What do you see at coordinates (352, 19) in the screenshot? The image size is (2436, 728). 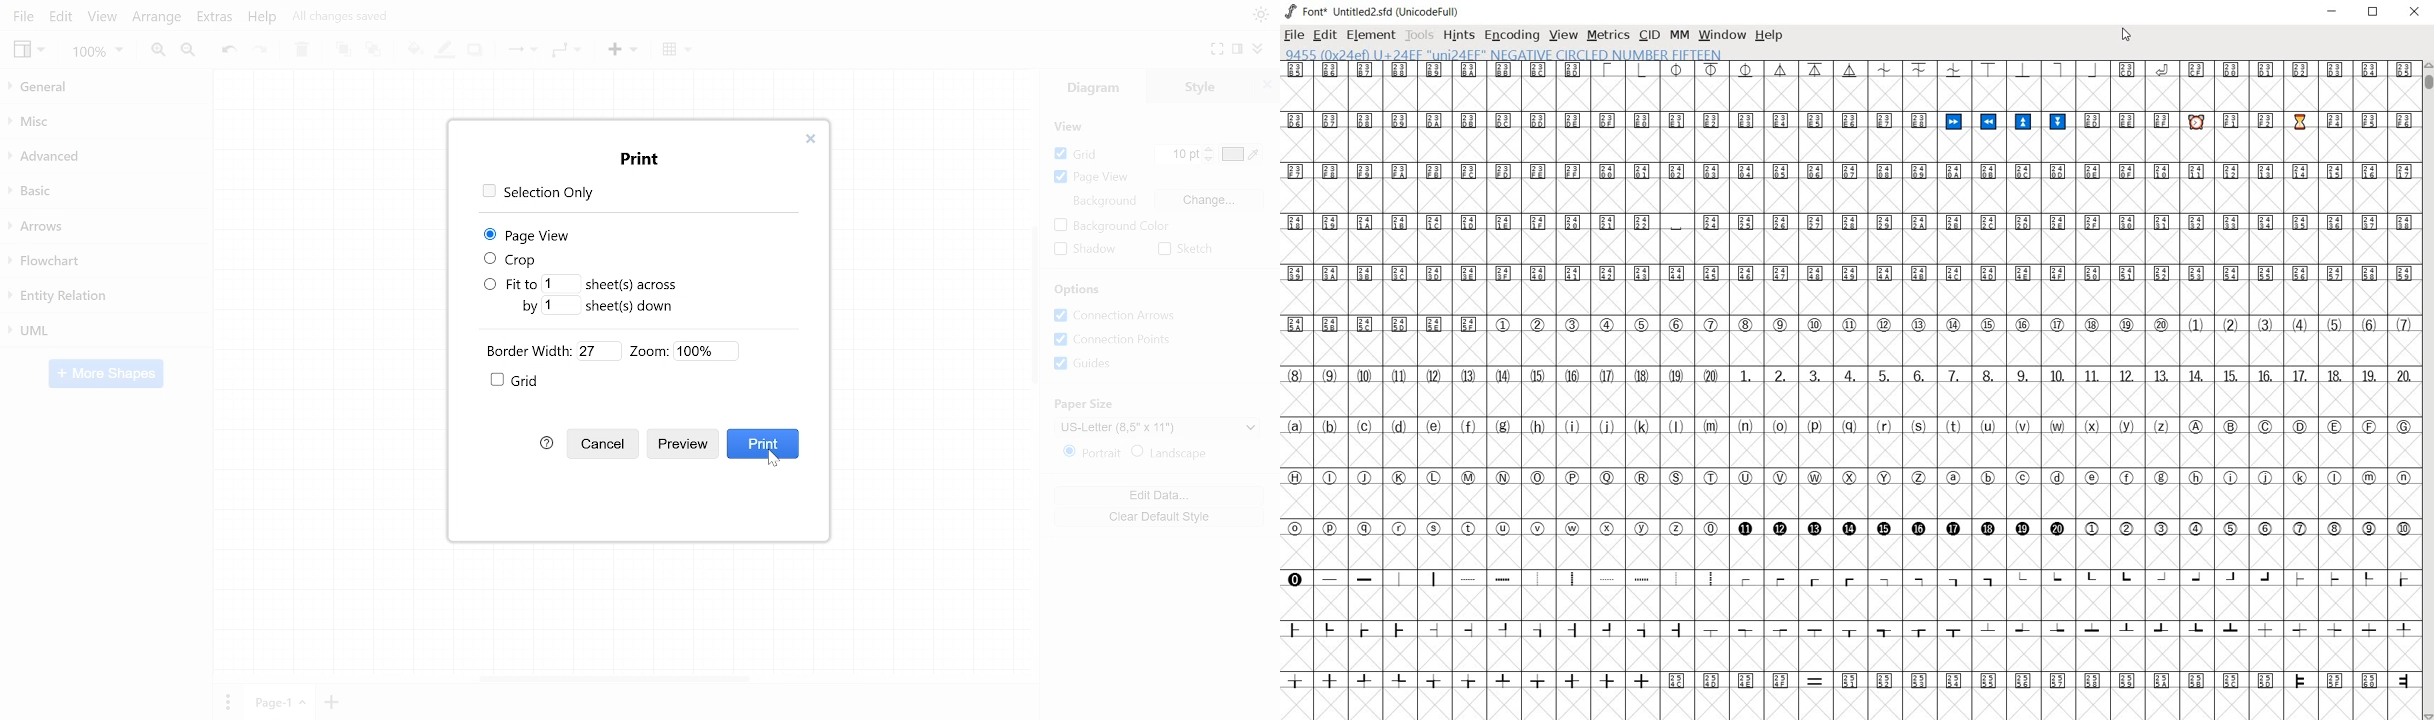 I see `All changes saved` at bounding box center [352, 19].